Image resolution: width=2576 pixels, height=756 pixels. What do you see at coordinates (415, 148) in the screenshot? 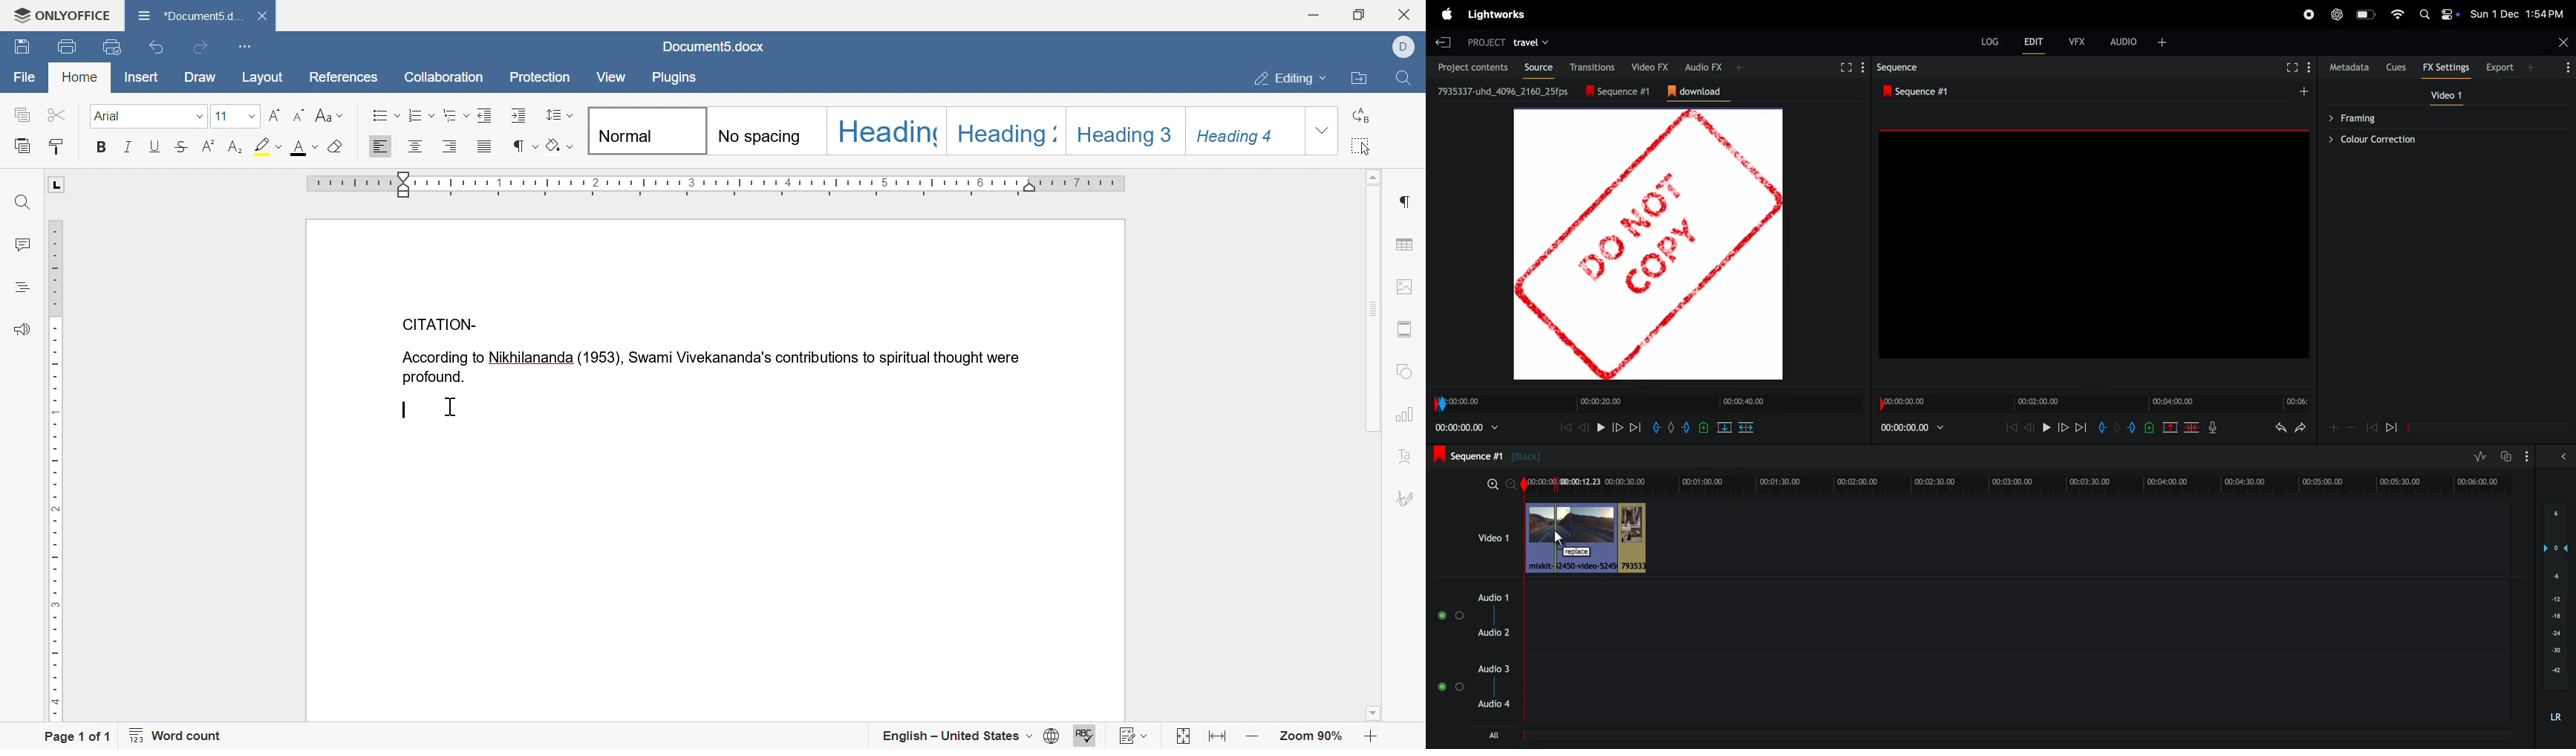
I see `align center` at bounding box center [415, 148].